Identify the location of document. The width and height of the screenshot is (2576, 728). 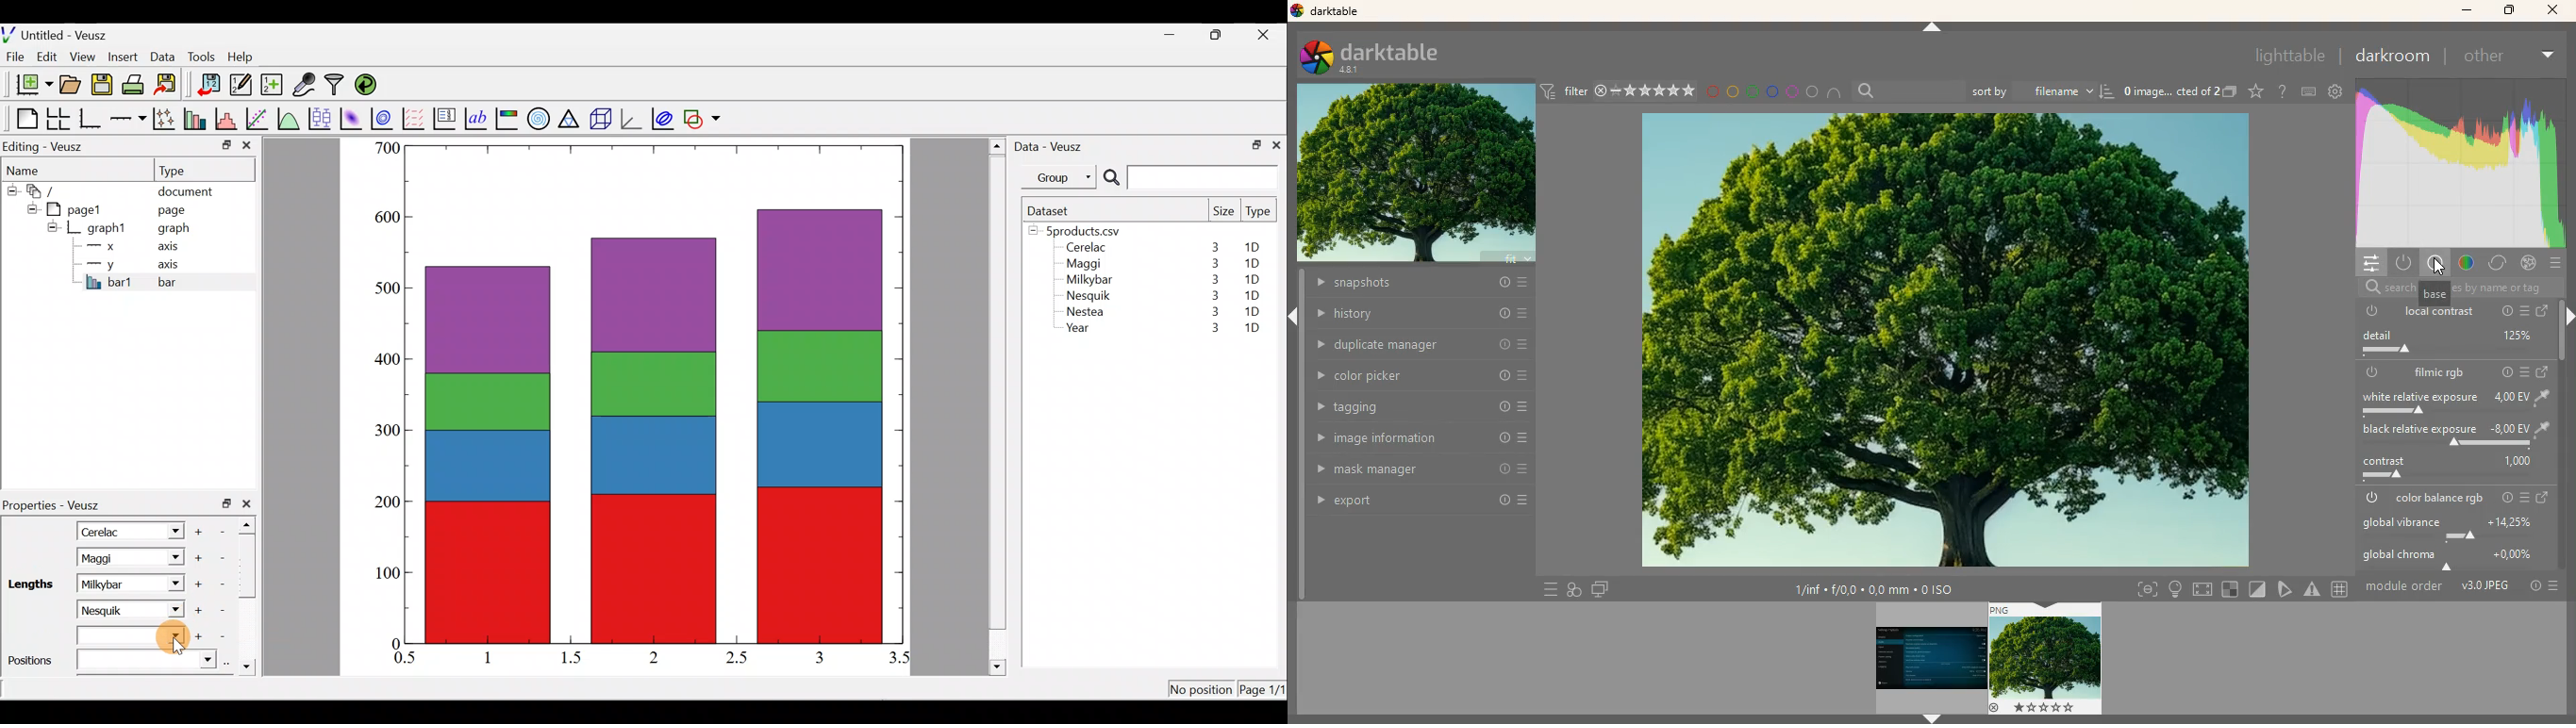
(185, 189).